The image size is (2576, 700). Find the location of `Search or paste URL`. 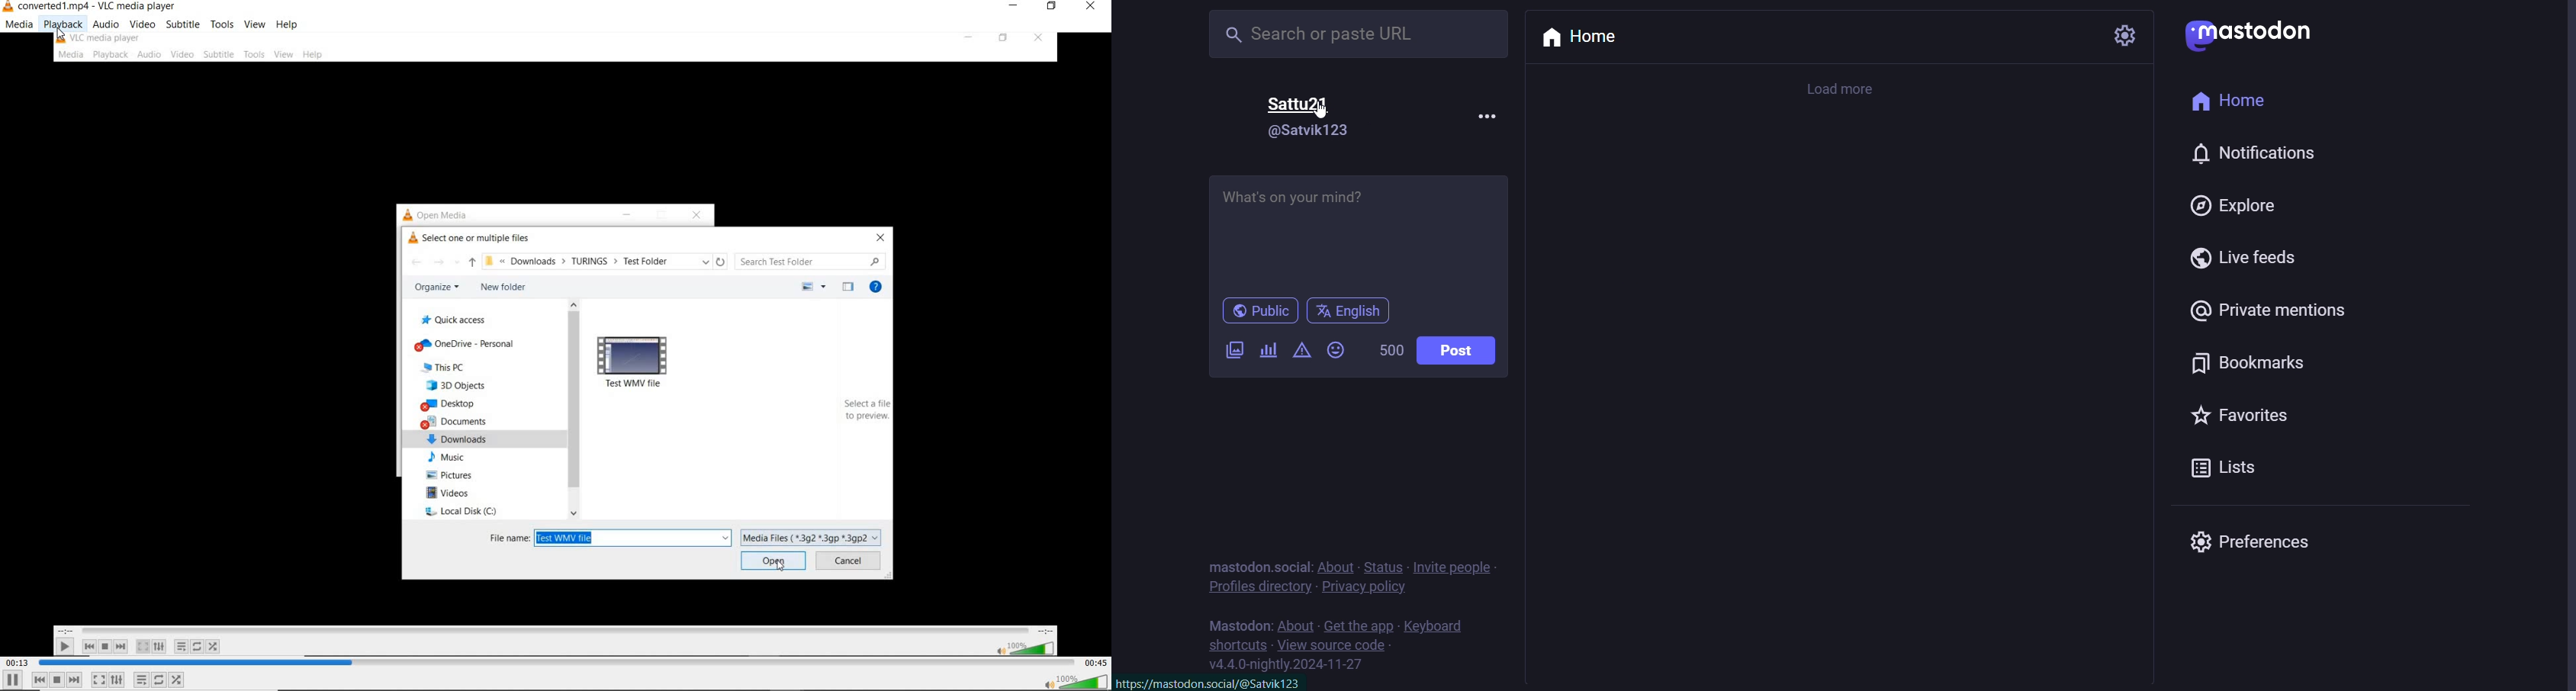

Search or paste URL is located at coordinates (1361, 35).